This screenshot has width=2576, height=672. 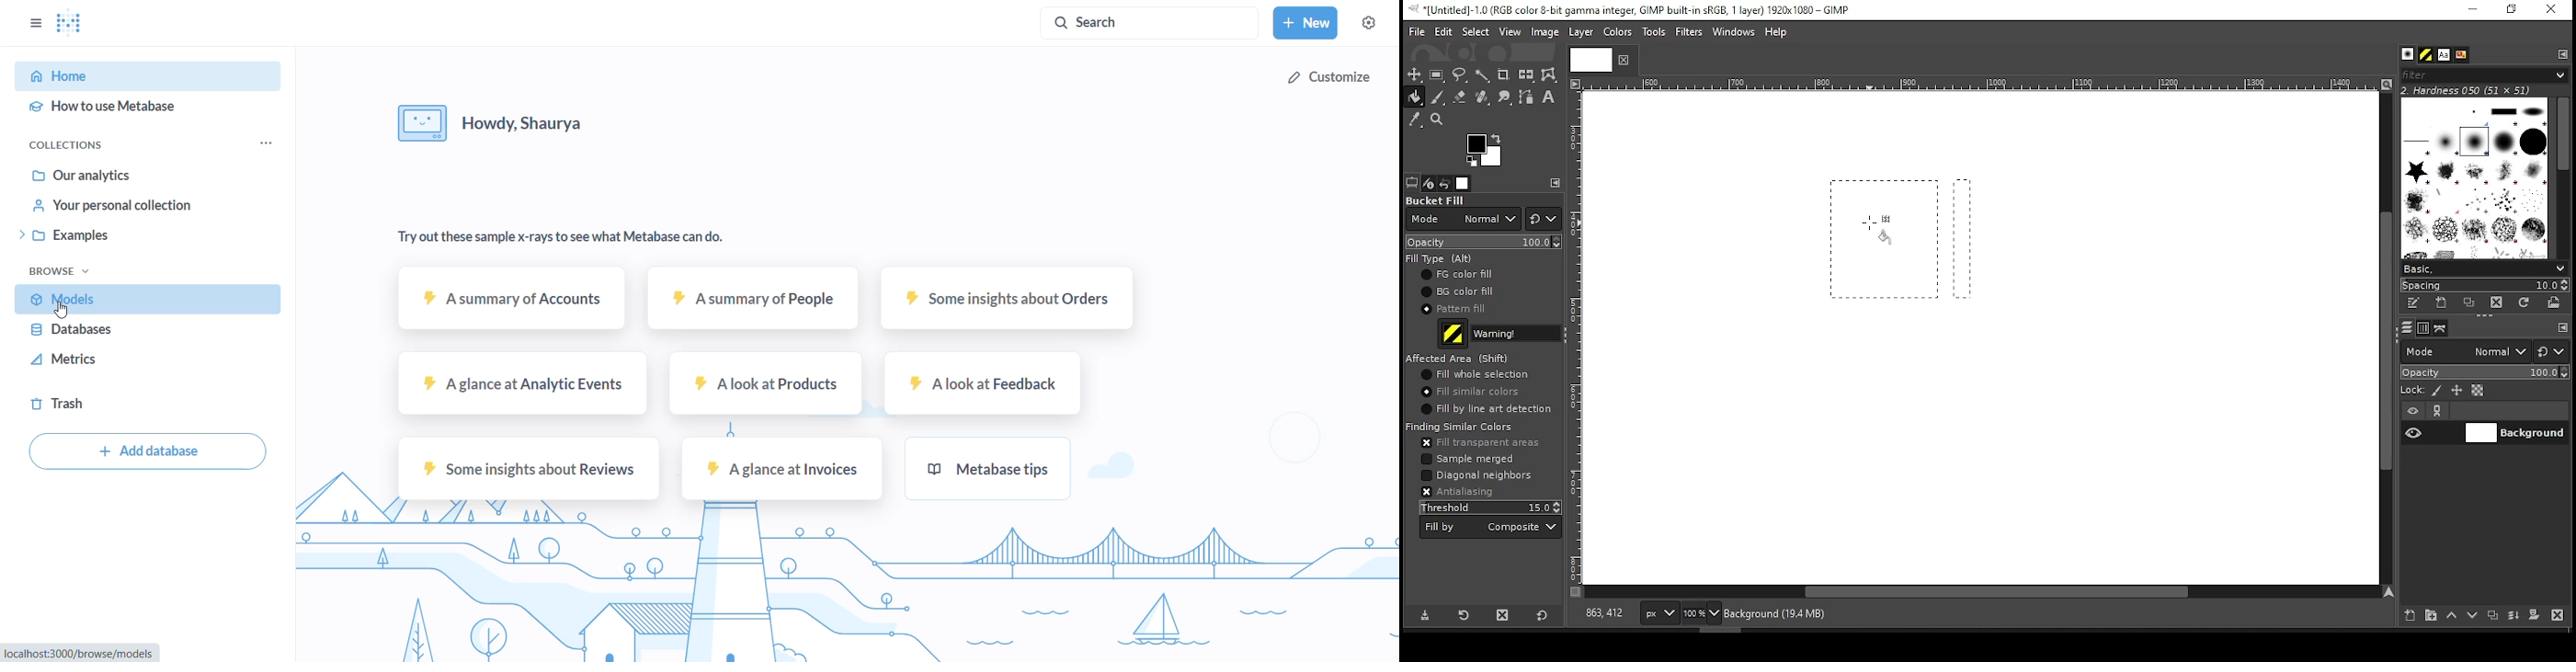 What do you see at coordinates (1508, 614) in the screenshot?
I see `delete tool preset` at bounding box center [1508, 614].